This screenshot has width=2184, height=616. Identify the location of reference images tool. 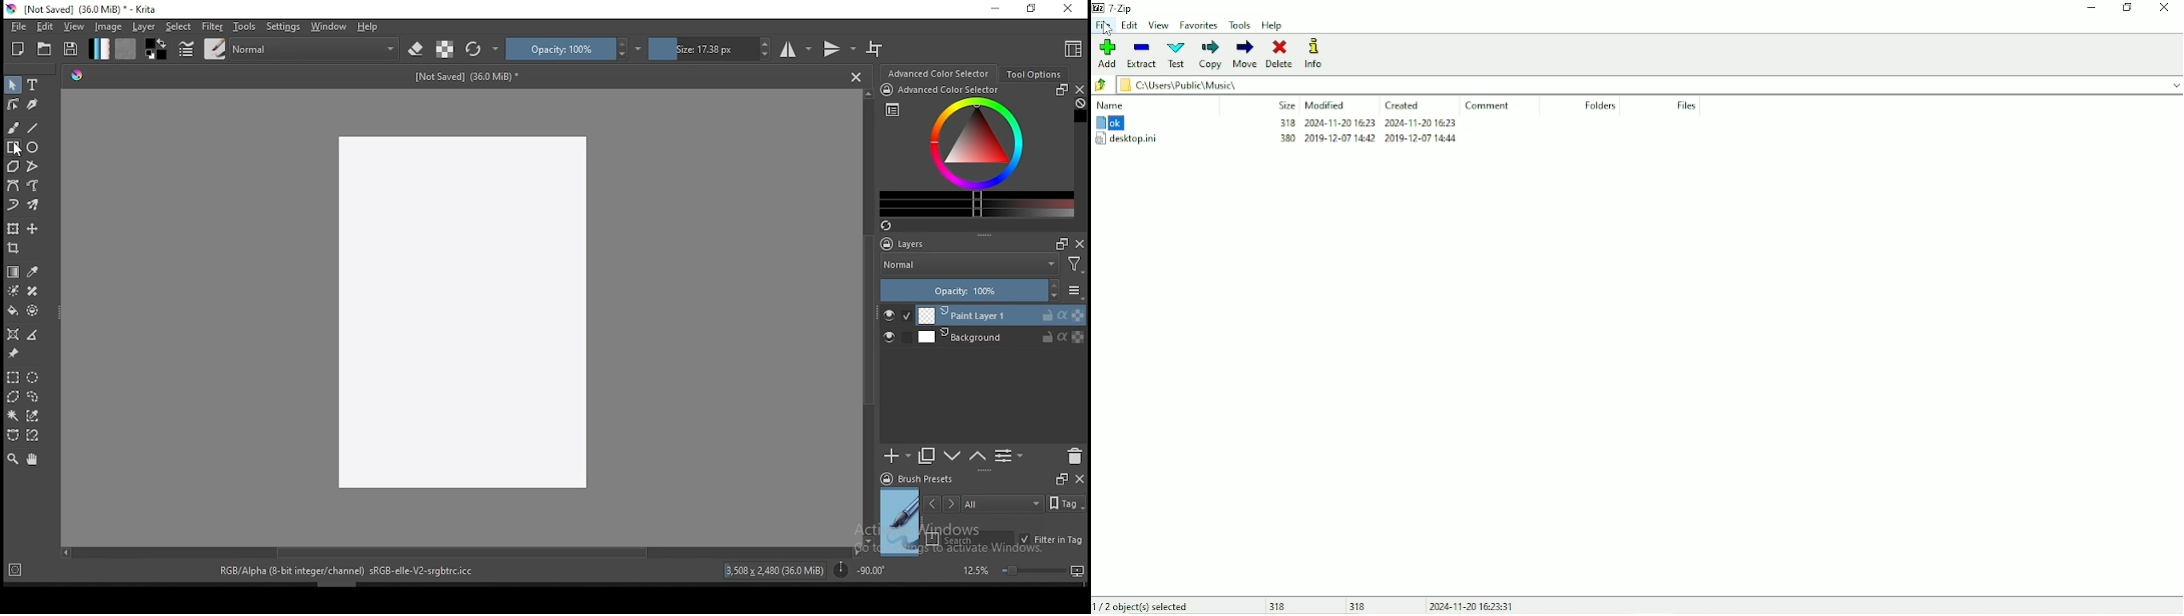
(12, 354).